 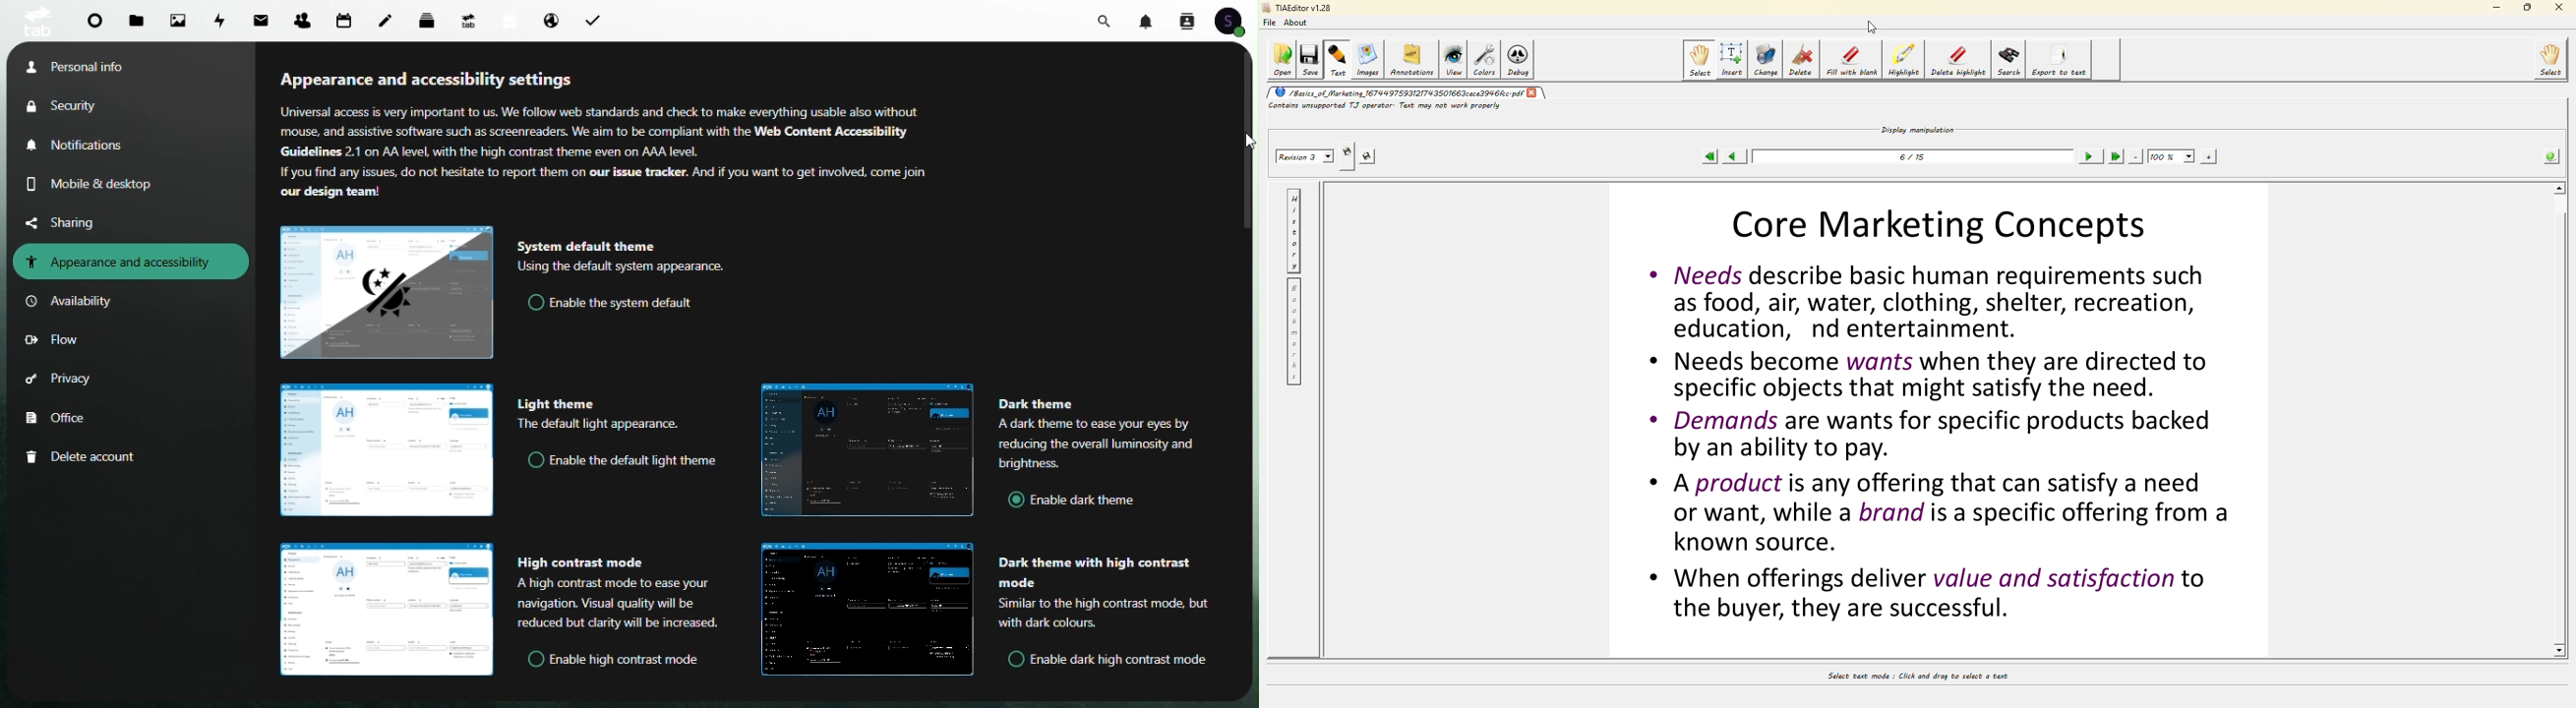 I want to click on A high contrast mode to ease your navigation. Visual quality will be reduced but clarity will be increased., so click(x=620, y=604).